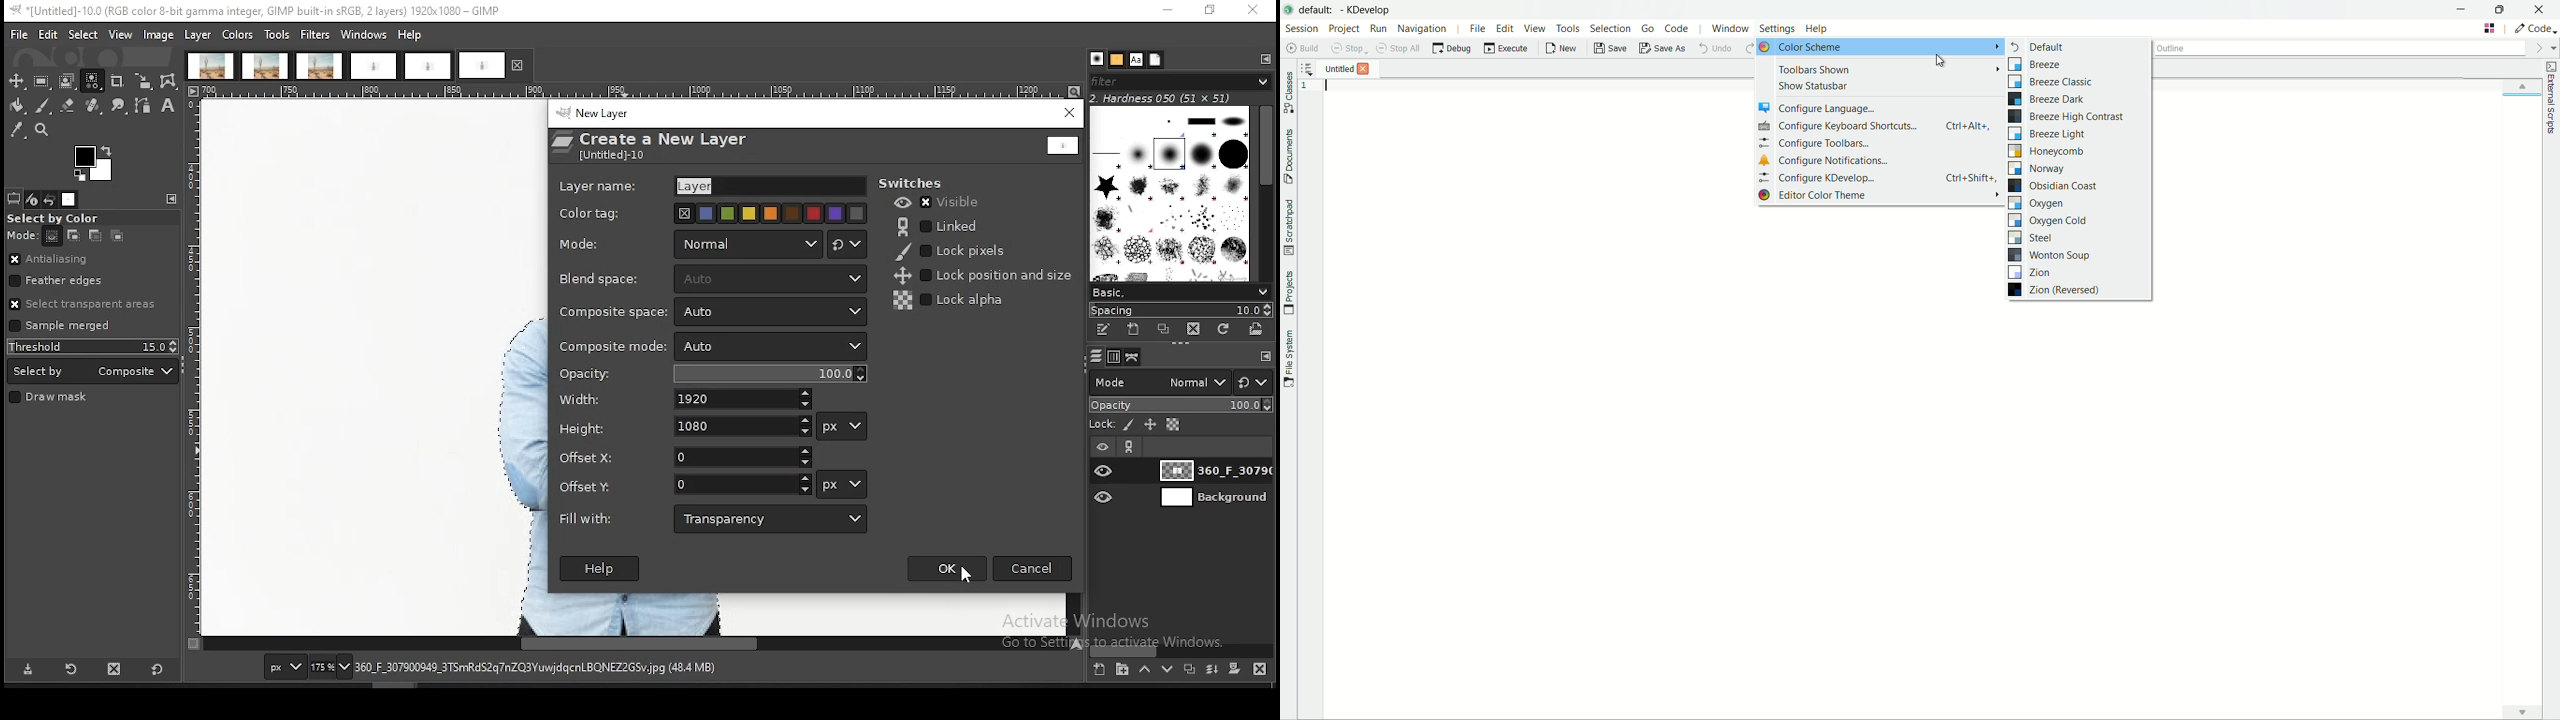  What do you see at coordinates (1105, 498) in the screenshot?
I see `layer visibility on/off` at bounding box center [1105, 498].